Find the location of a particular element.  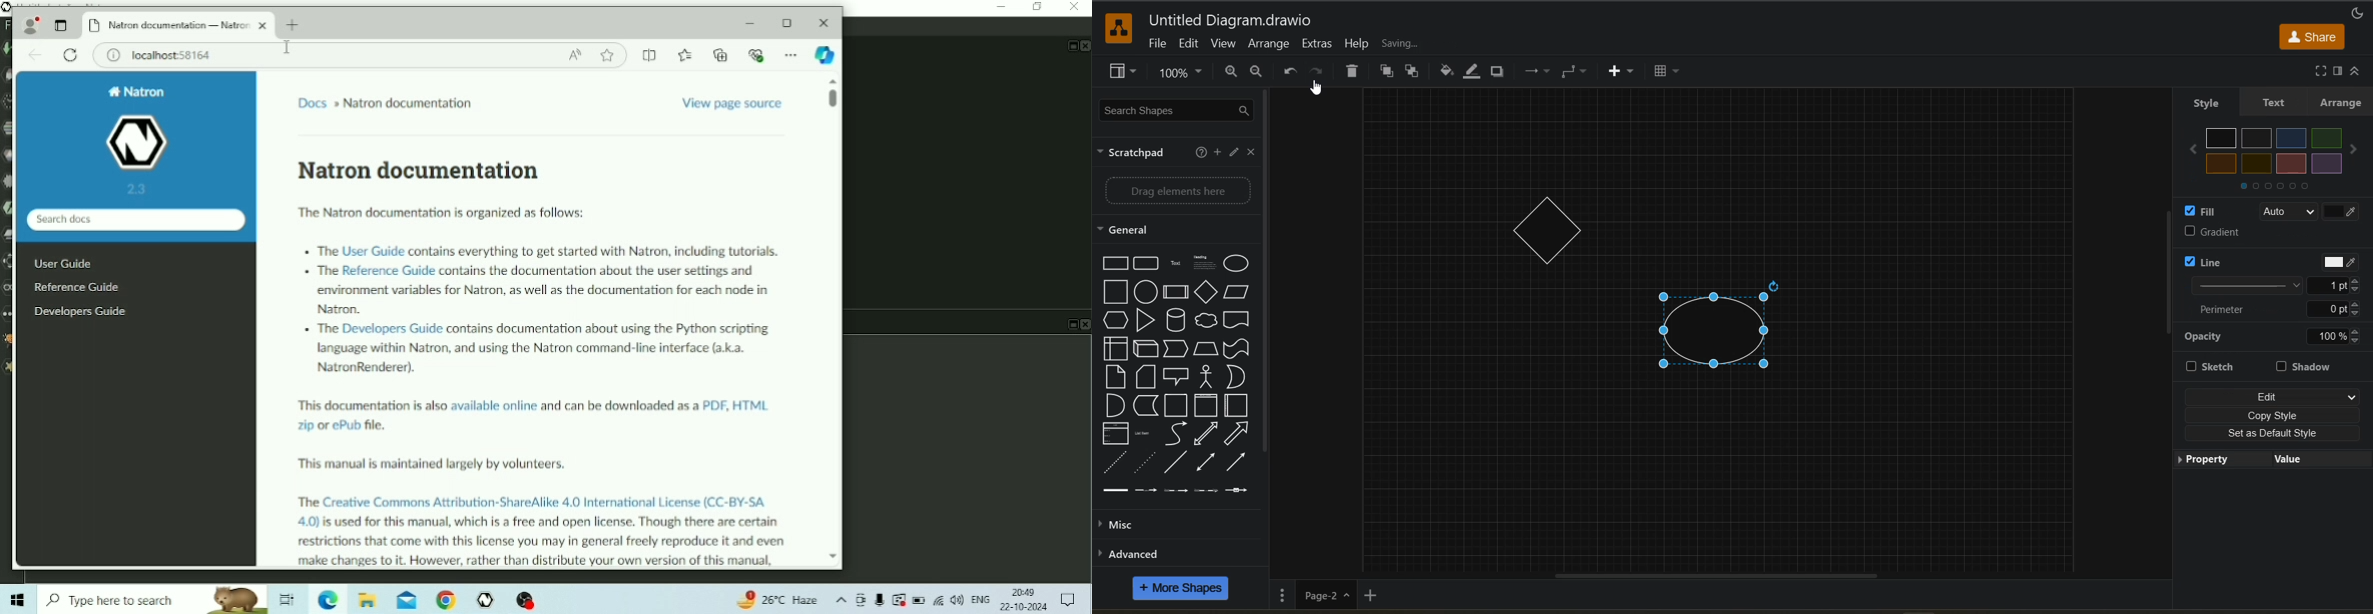

ellipse is located at coordinates (1238, 264).